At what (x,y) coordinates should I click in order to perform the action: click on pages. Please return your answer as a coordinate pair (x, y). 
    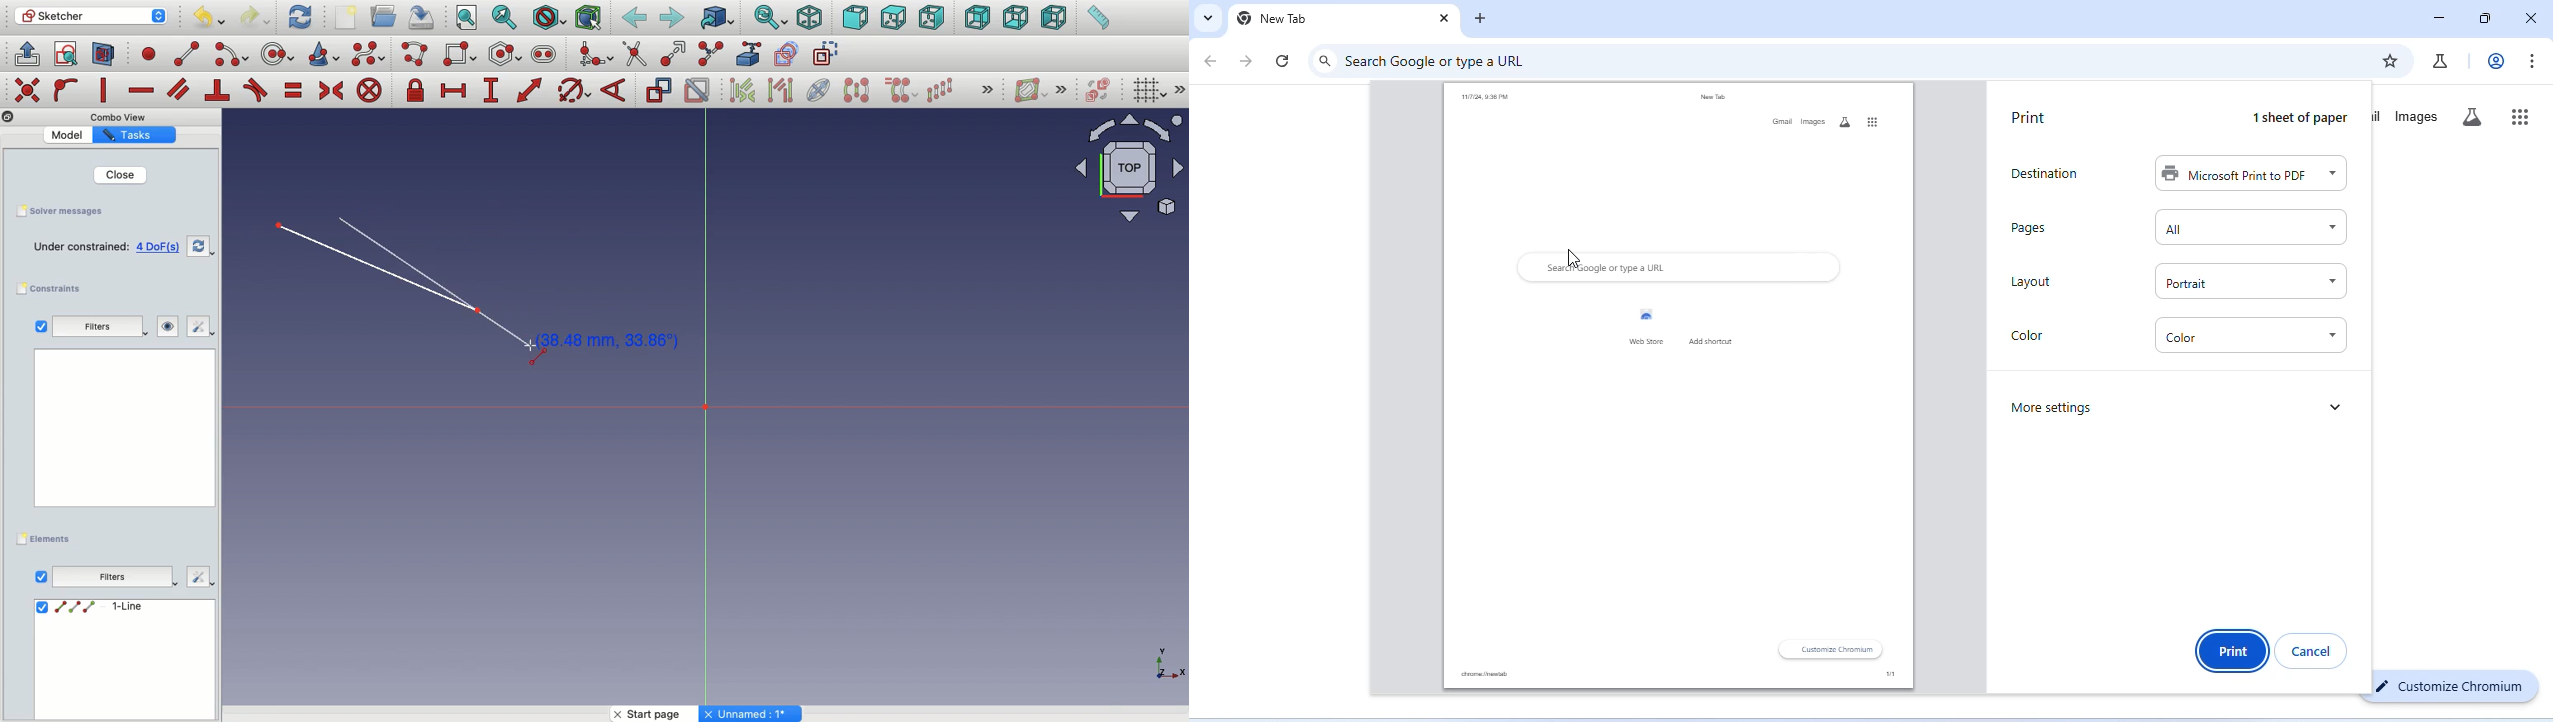
    Looking at the image, I should click on (2030, 228).